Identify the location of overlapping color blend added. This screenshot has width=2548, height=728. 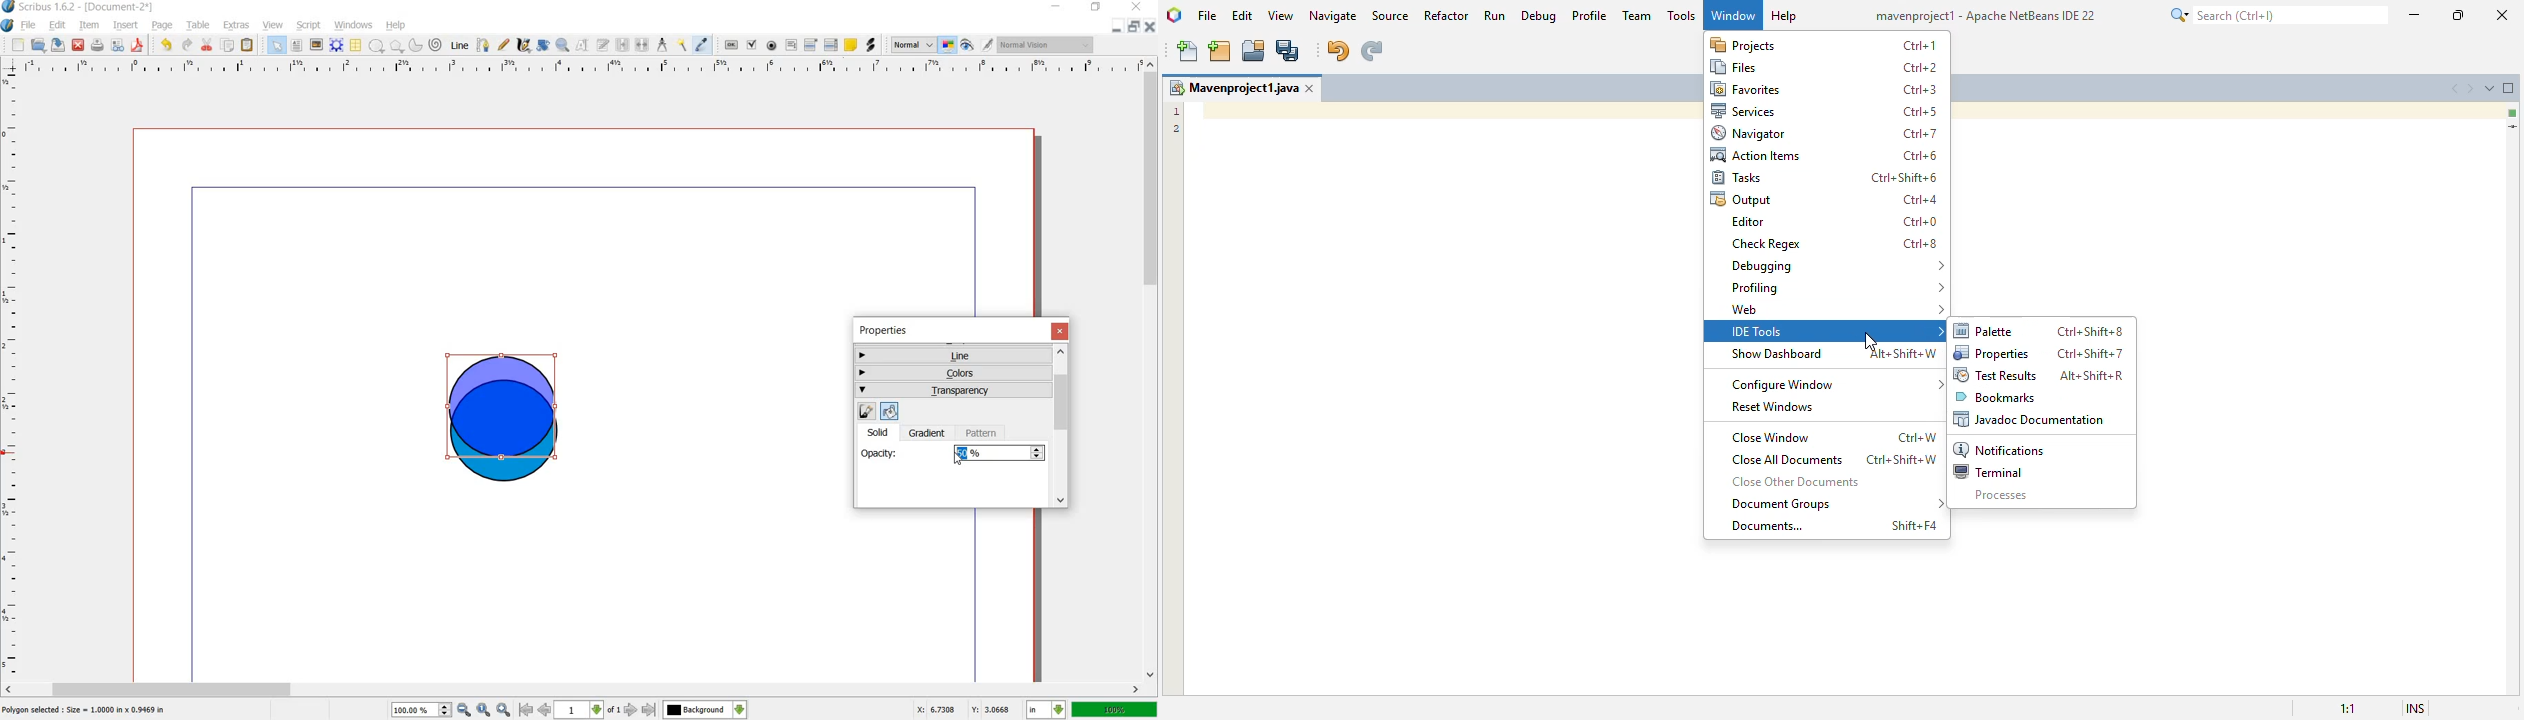
(501, 403).